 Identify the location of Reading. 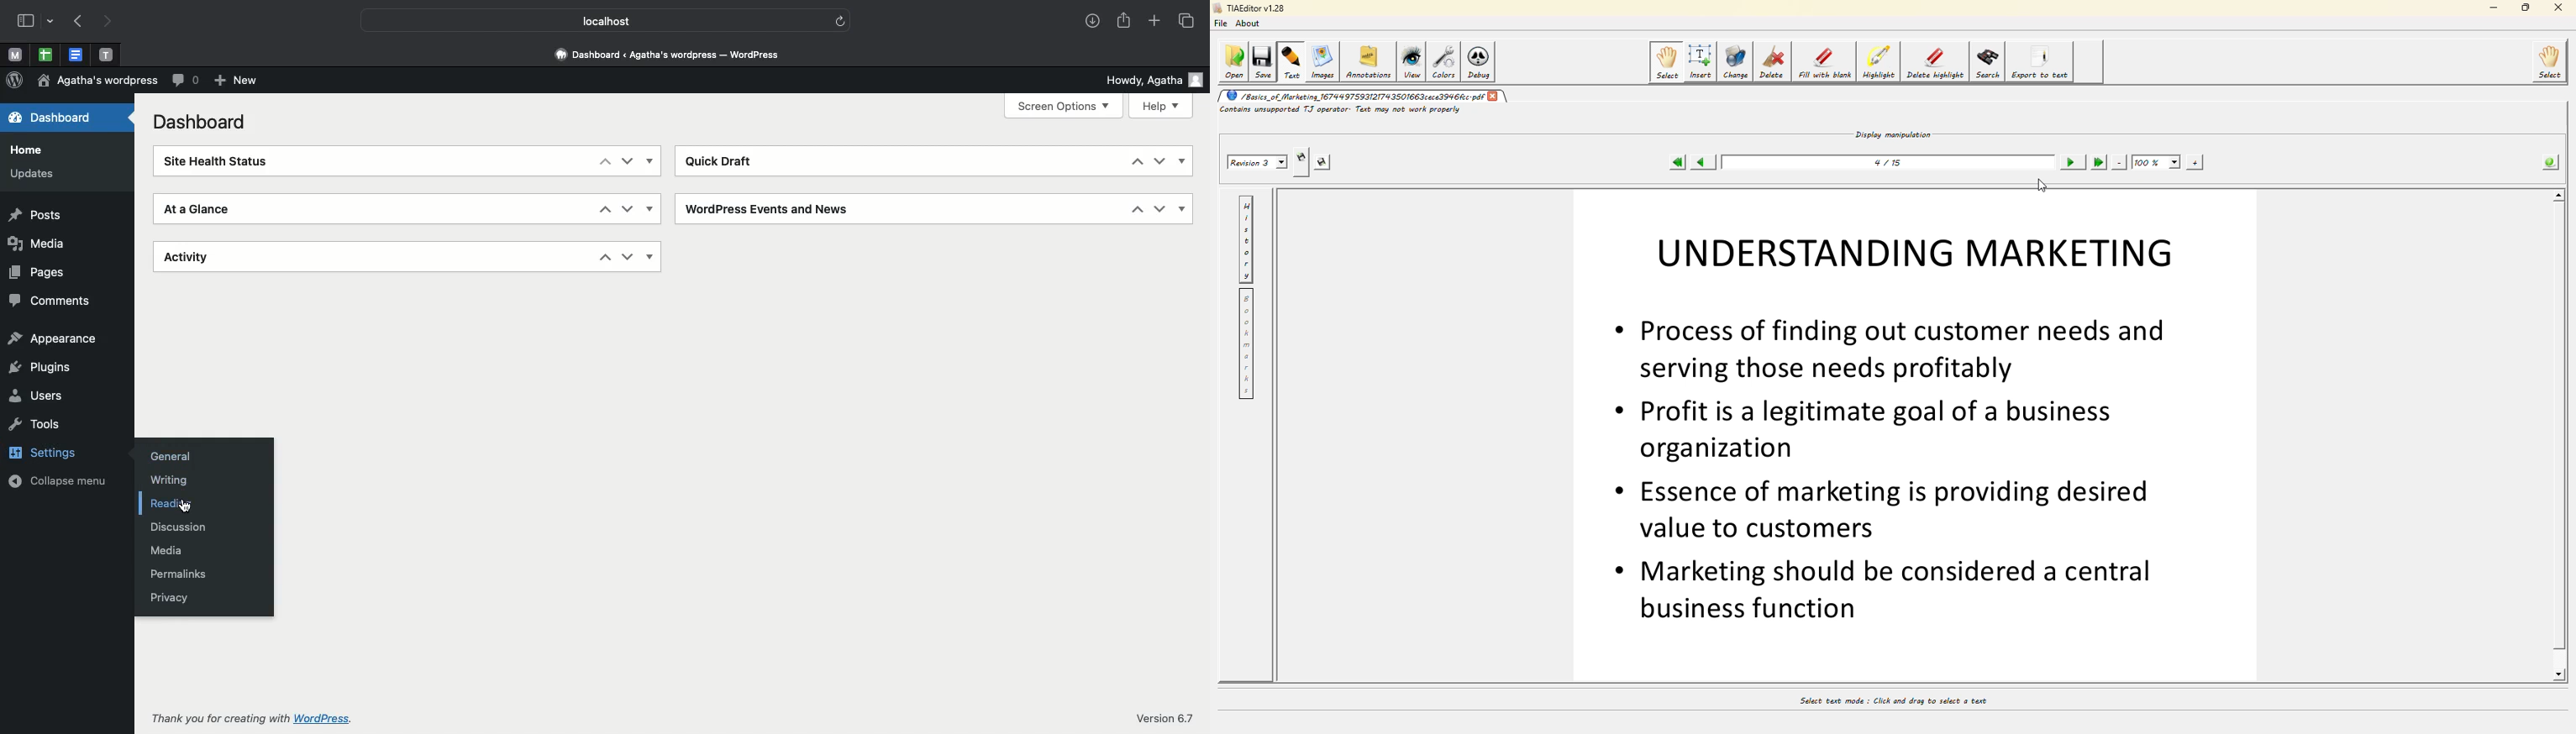
(181, 506).